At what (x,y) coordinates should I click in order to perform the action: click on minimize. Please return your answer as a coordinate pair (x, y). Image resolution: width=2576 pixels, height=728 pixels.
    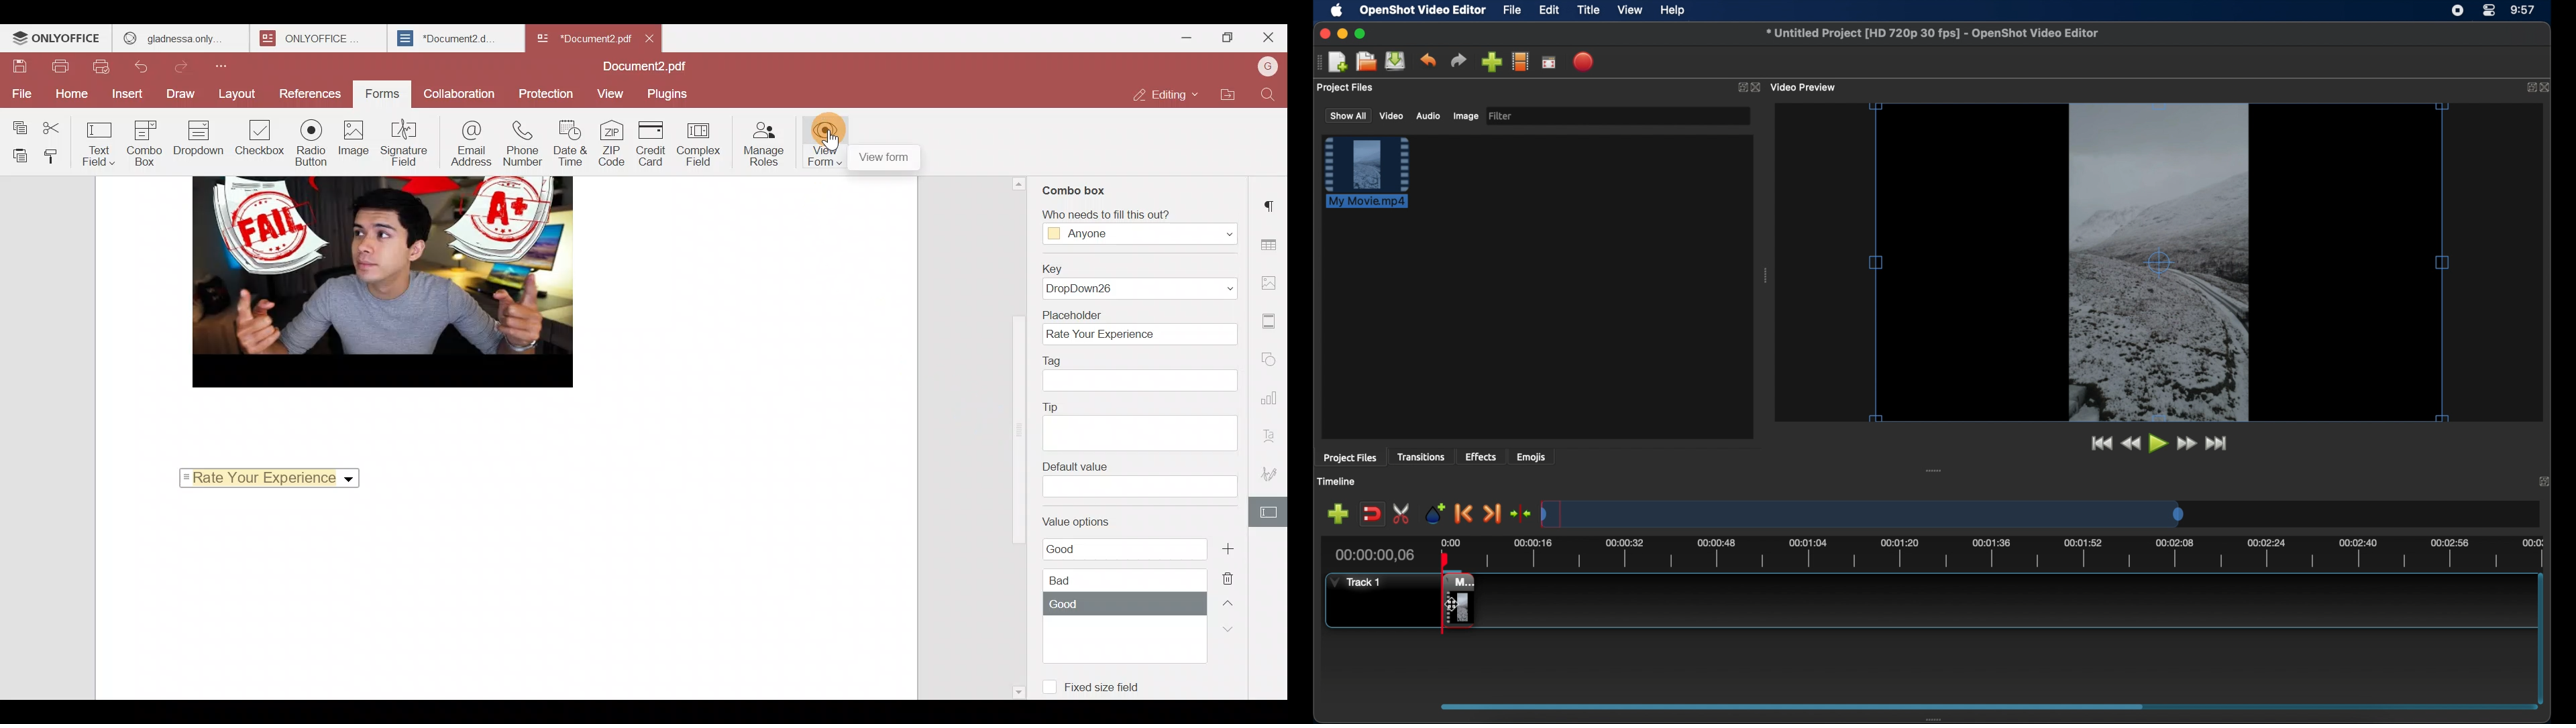
    Looking at the image, I should click on (1342, 34).